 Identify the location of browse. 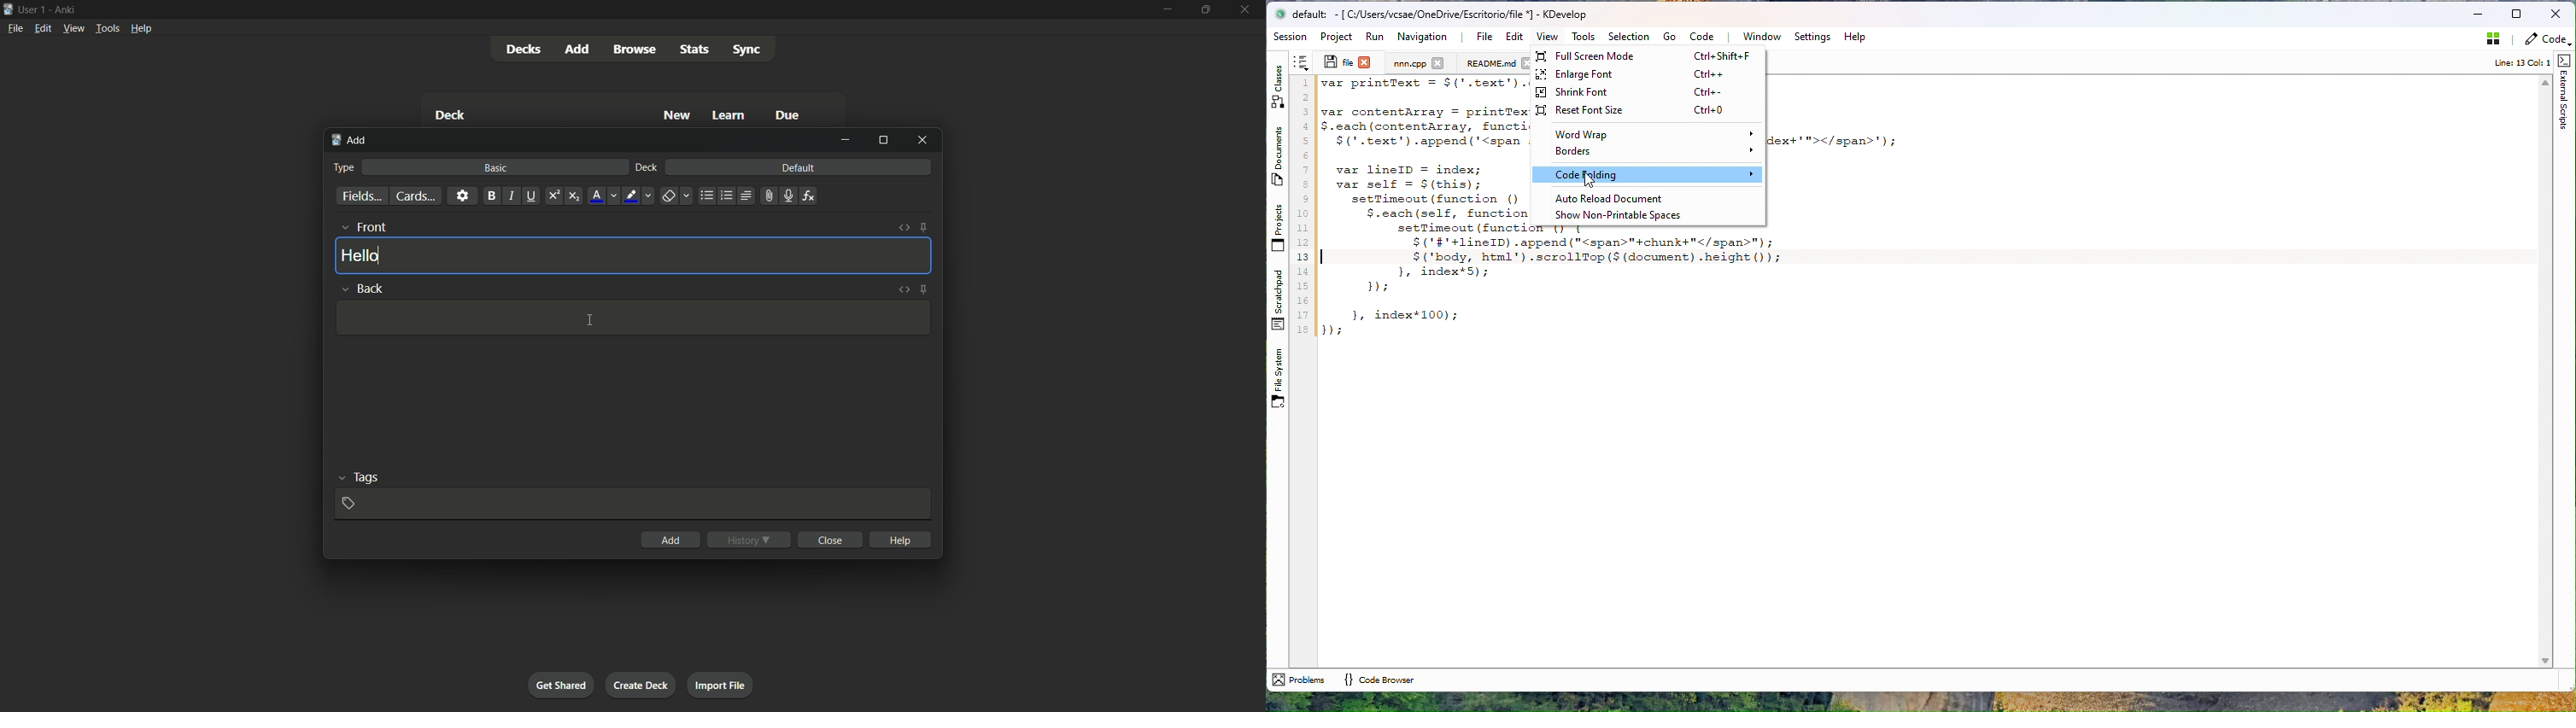
(634, 49).